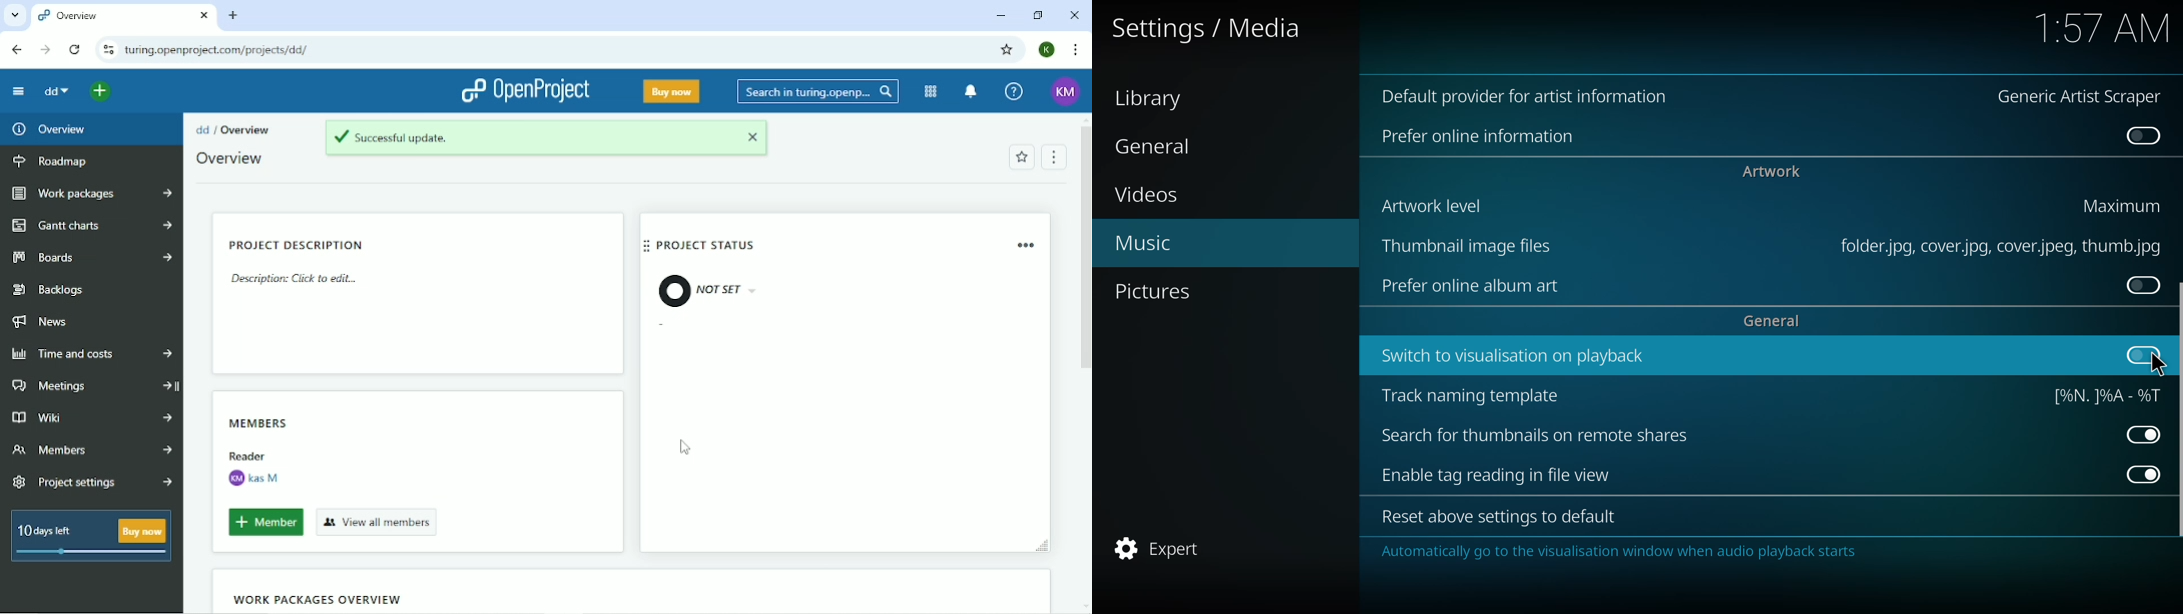 The image size is (2184, 616). Describe the element at coordinates (1154, 147) in the screenshot. I see `general` at that location.